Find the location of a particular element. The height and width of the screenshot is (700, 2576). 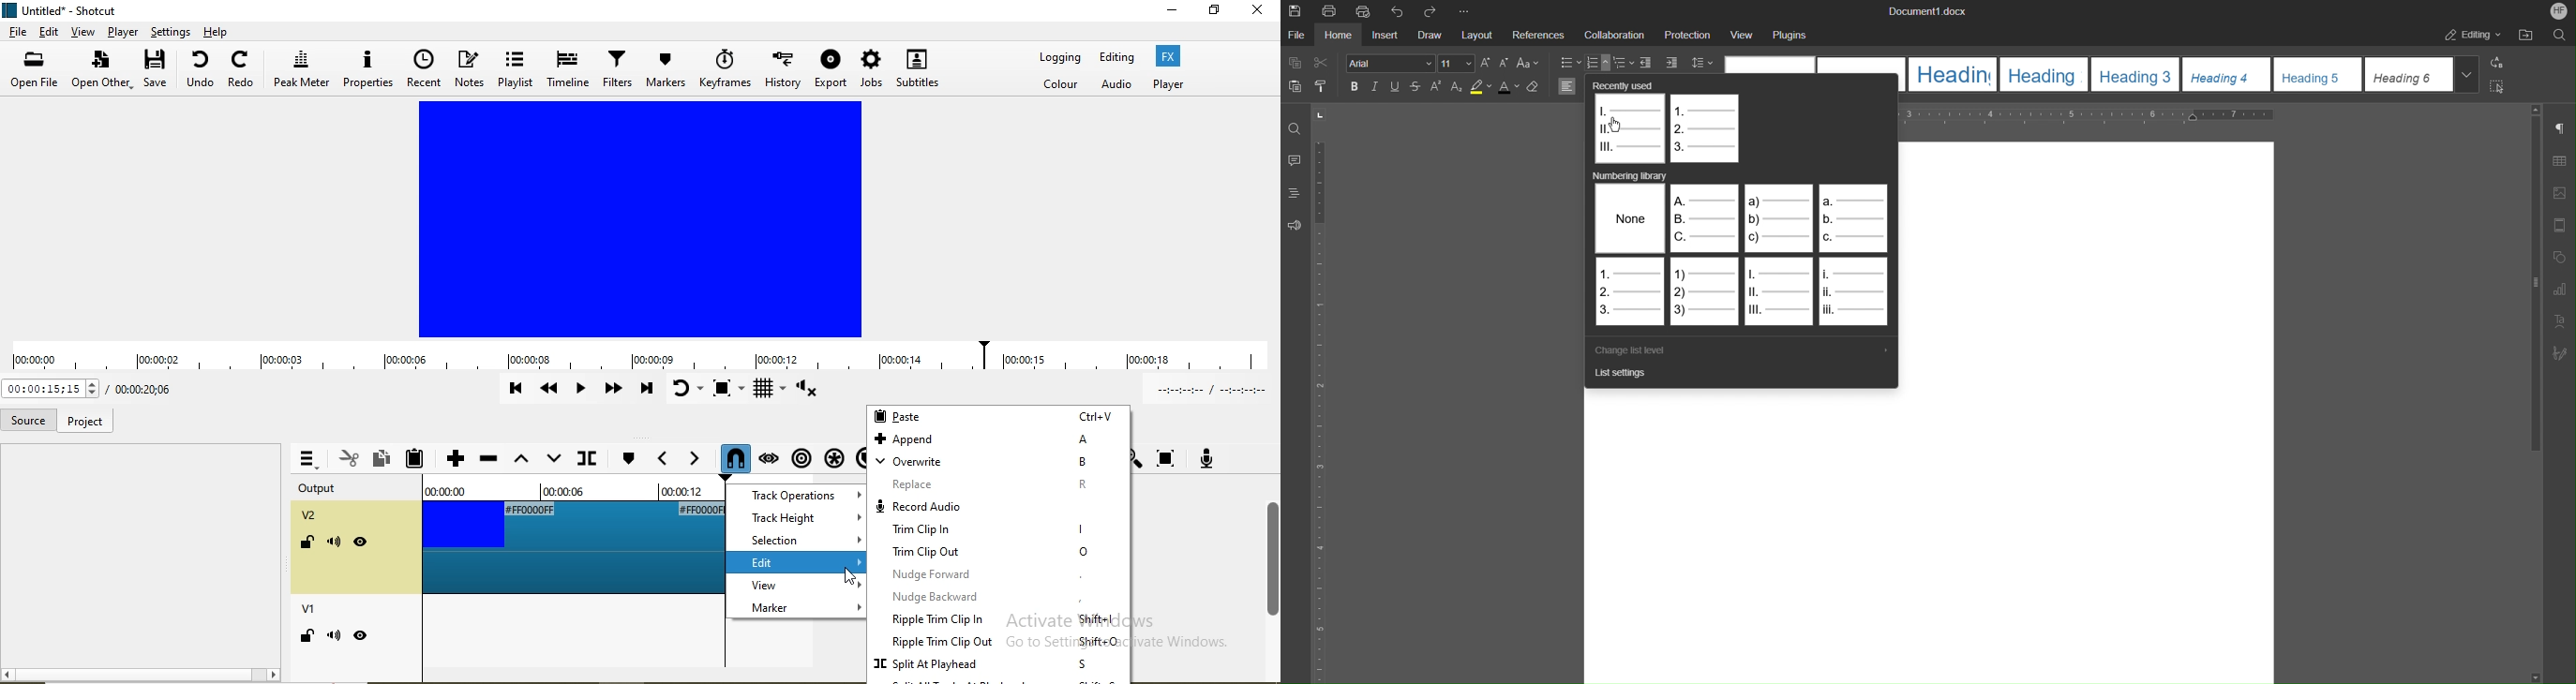

Split at playhead is located at coordinates (585, 461).